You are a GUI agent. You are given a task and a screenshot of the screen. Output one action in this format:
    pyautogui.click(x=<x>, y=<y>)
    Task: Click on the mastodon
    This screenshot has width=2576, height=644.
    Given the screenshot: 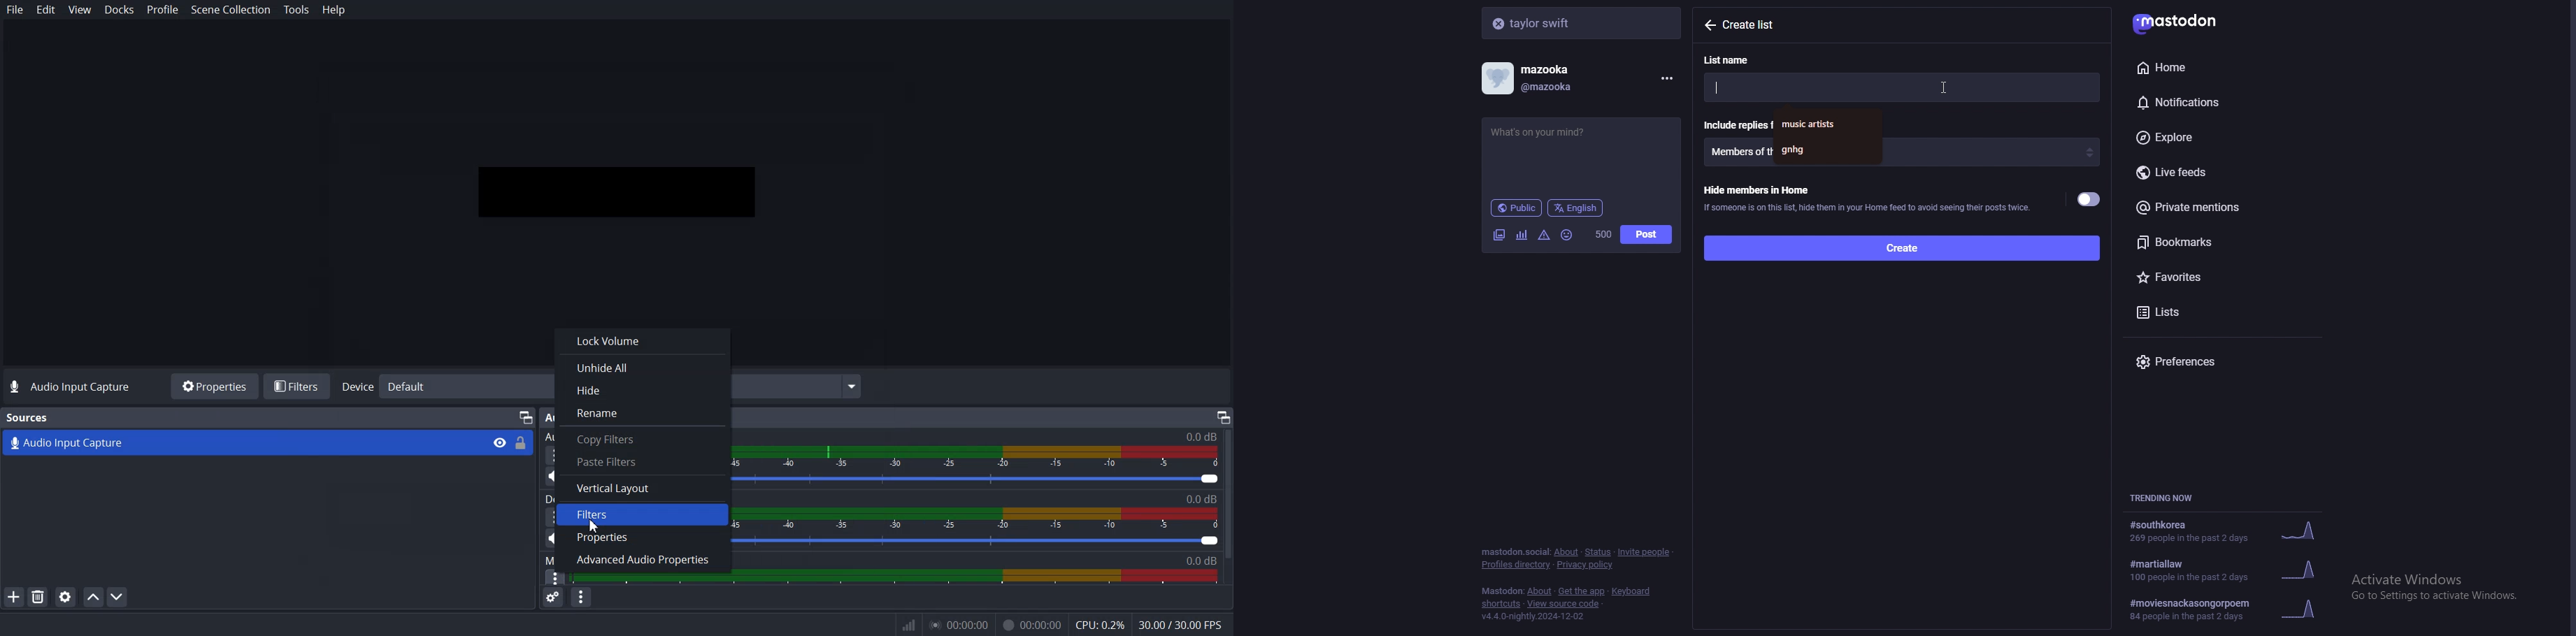 What is the action you would take?
    pyautogui.click(x=1502, y=591)
    